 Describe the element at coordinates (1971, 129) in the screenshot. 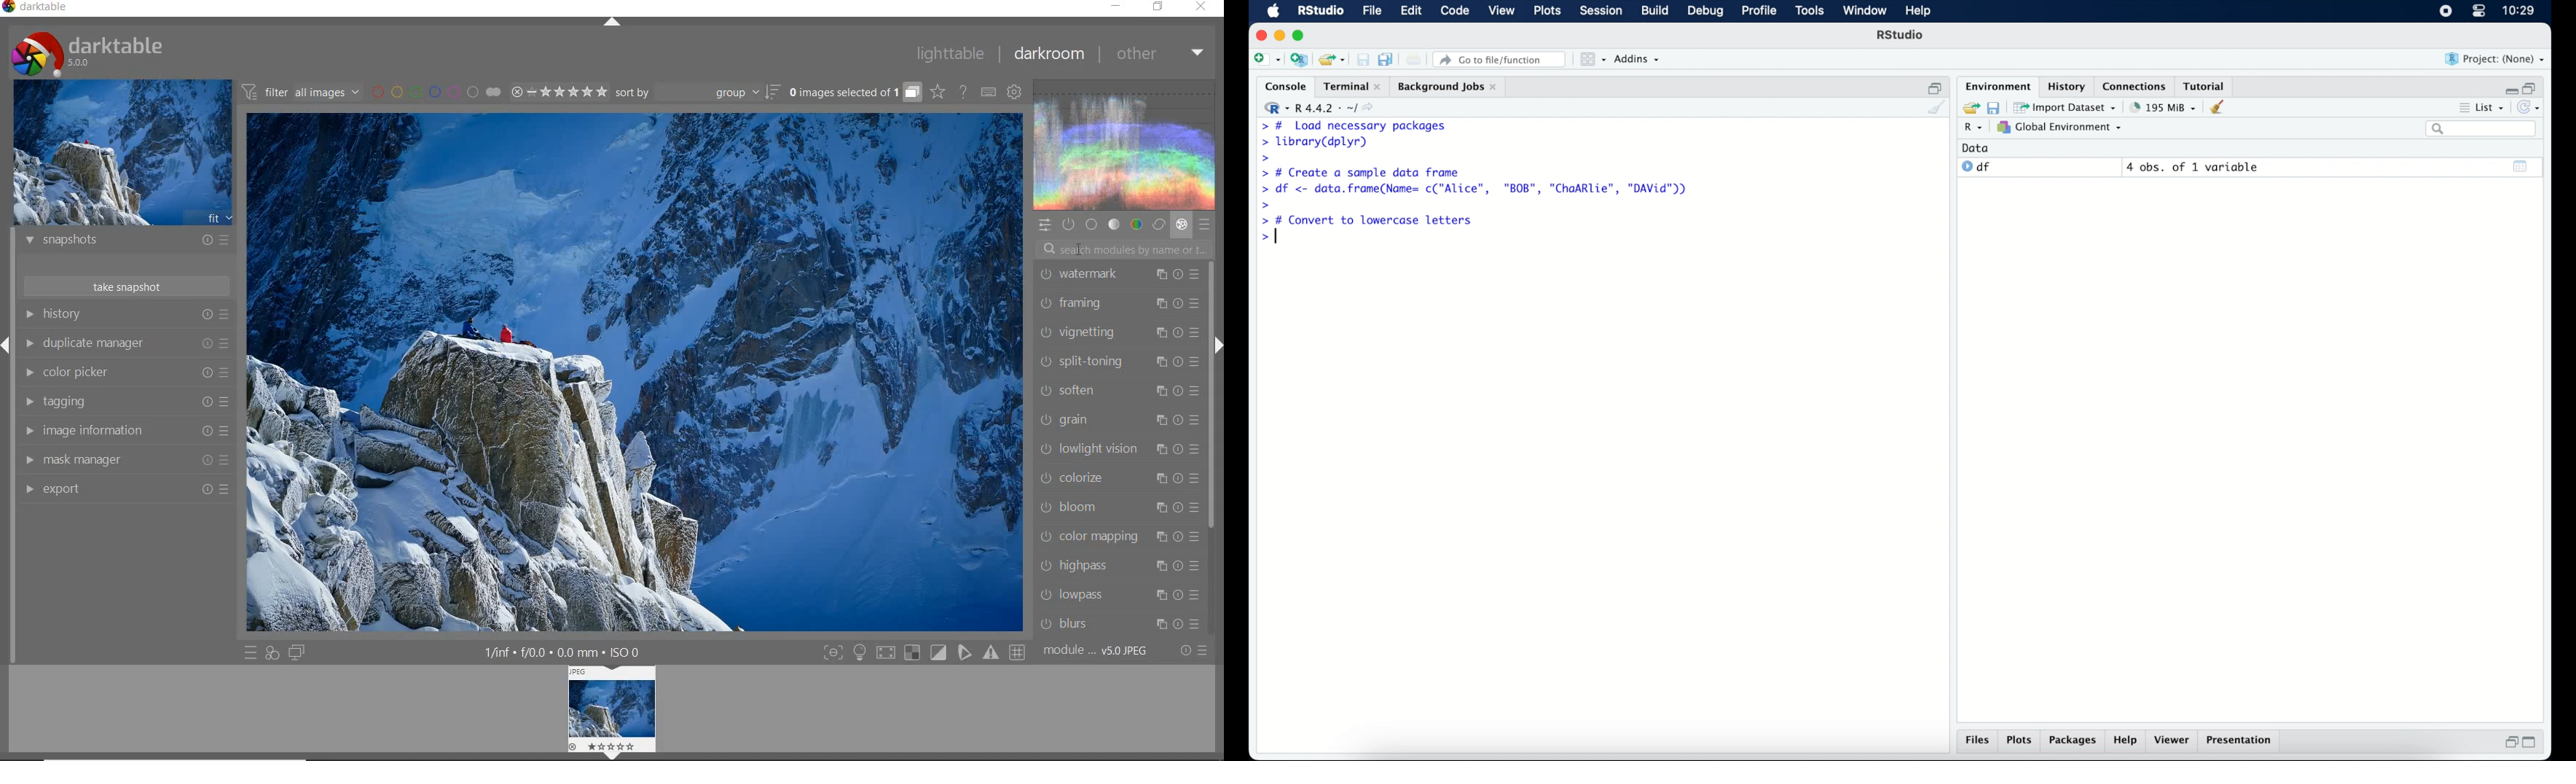

I see `R` at that location.